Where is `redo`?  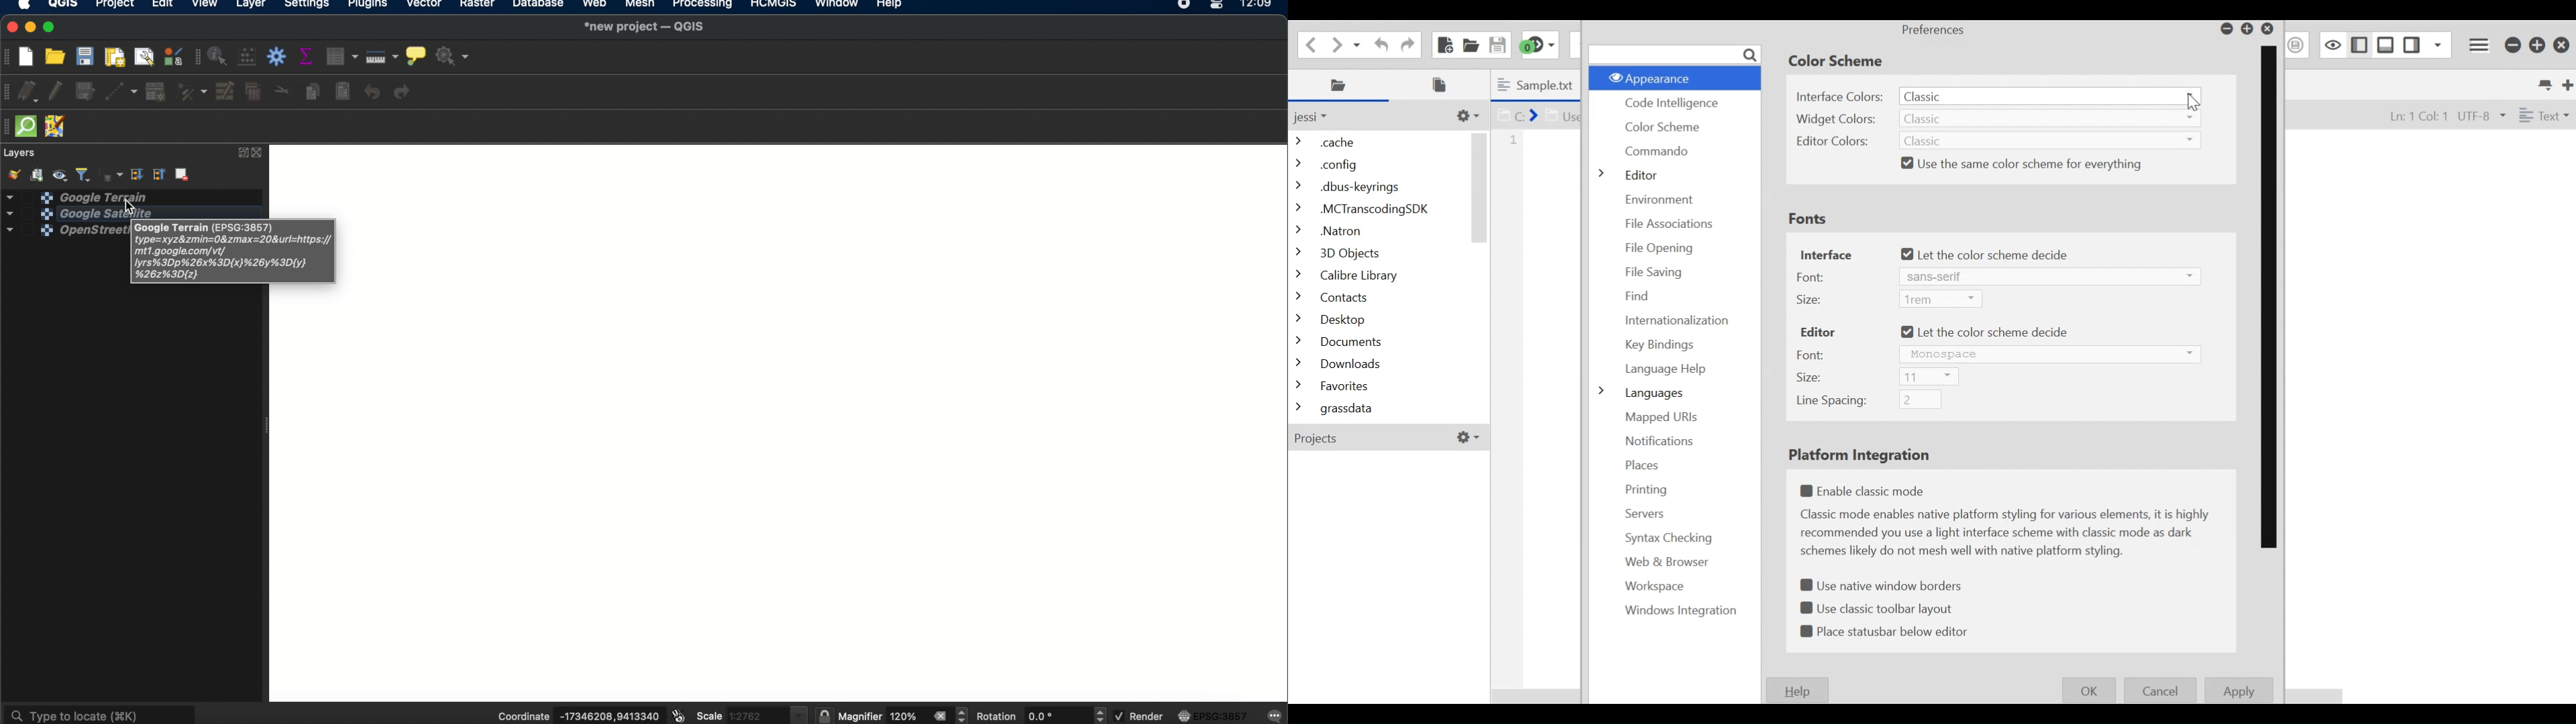
redo is located at coordinates (405, 93).